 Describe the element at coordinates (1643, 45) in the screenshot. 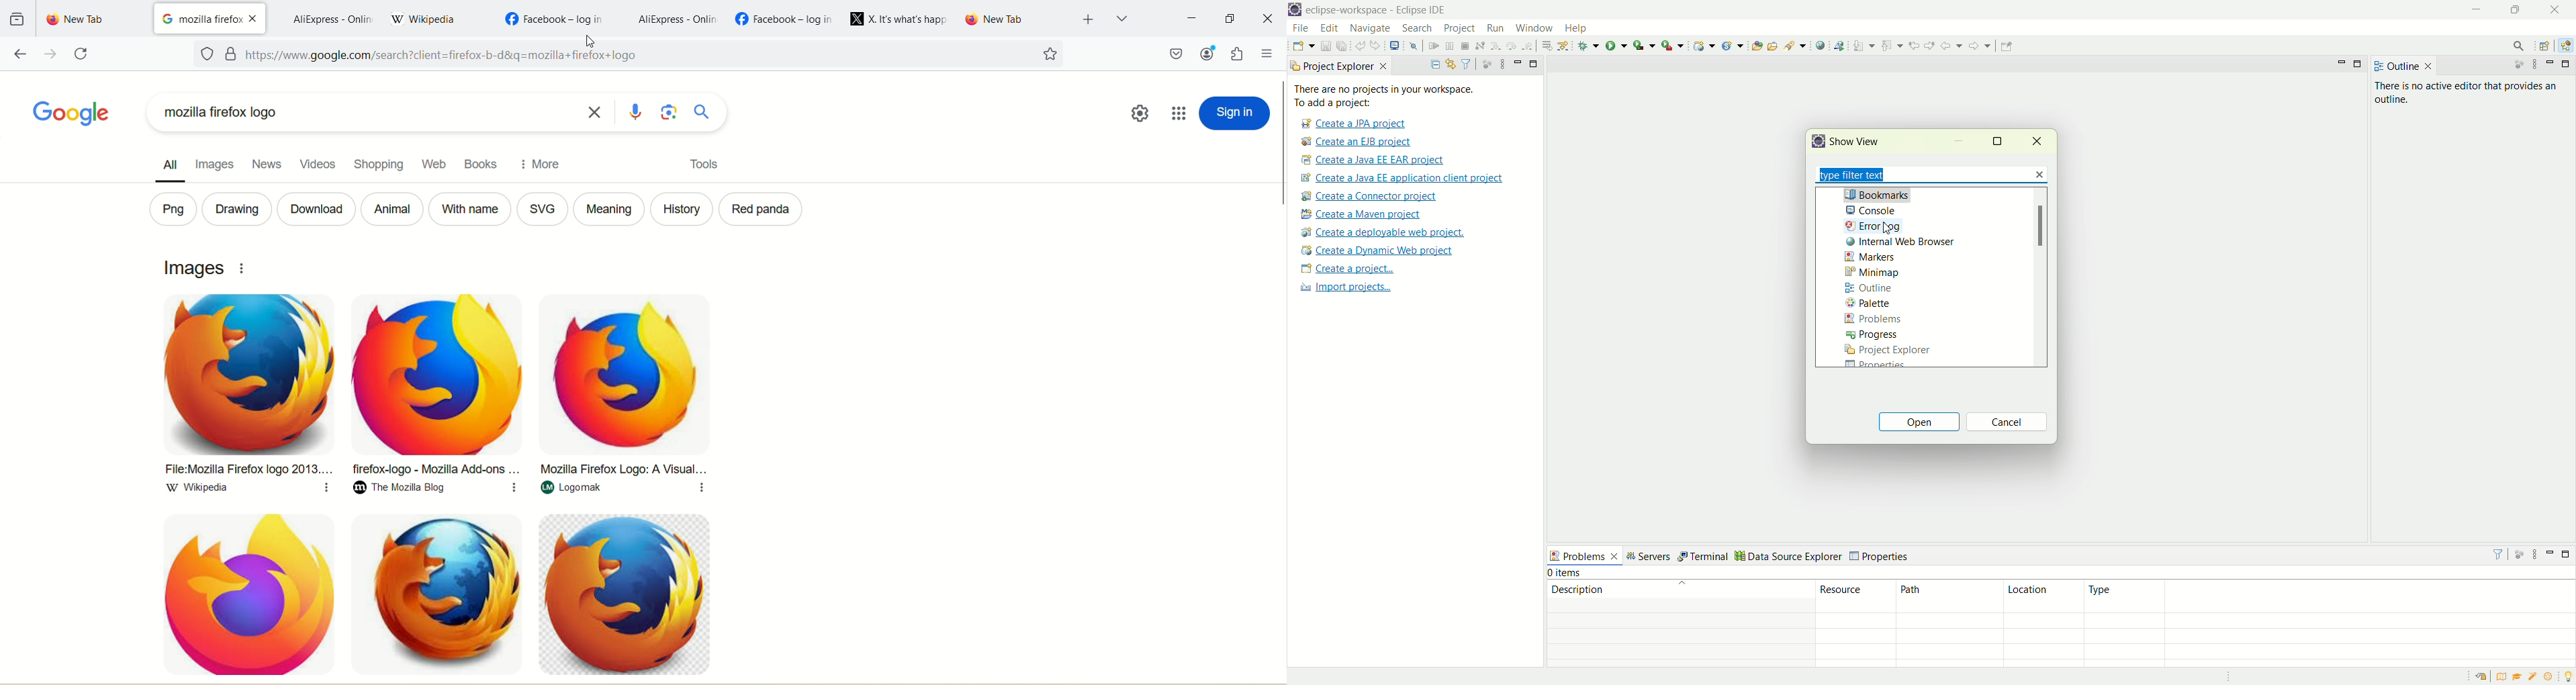

I see `coverage` at that location.